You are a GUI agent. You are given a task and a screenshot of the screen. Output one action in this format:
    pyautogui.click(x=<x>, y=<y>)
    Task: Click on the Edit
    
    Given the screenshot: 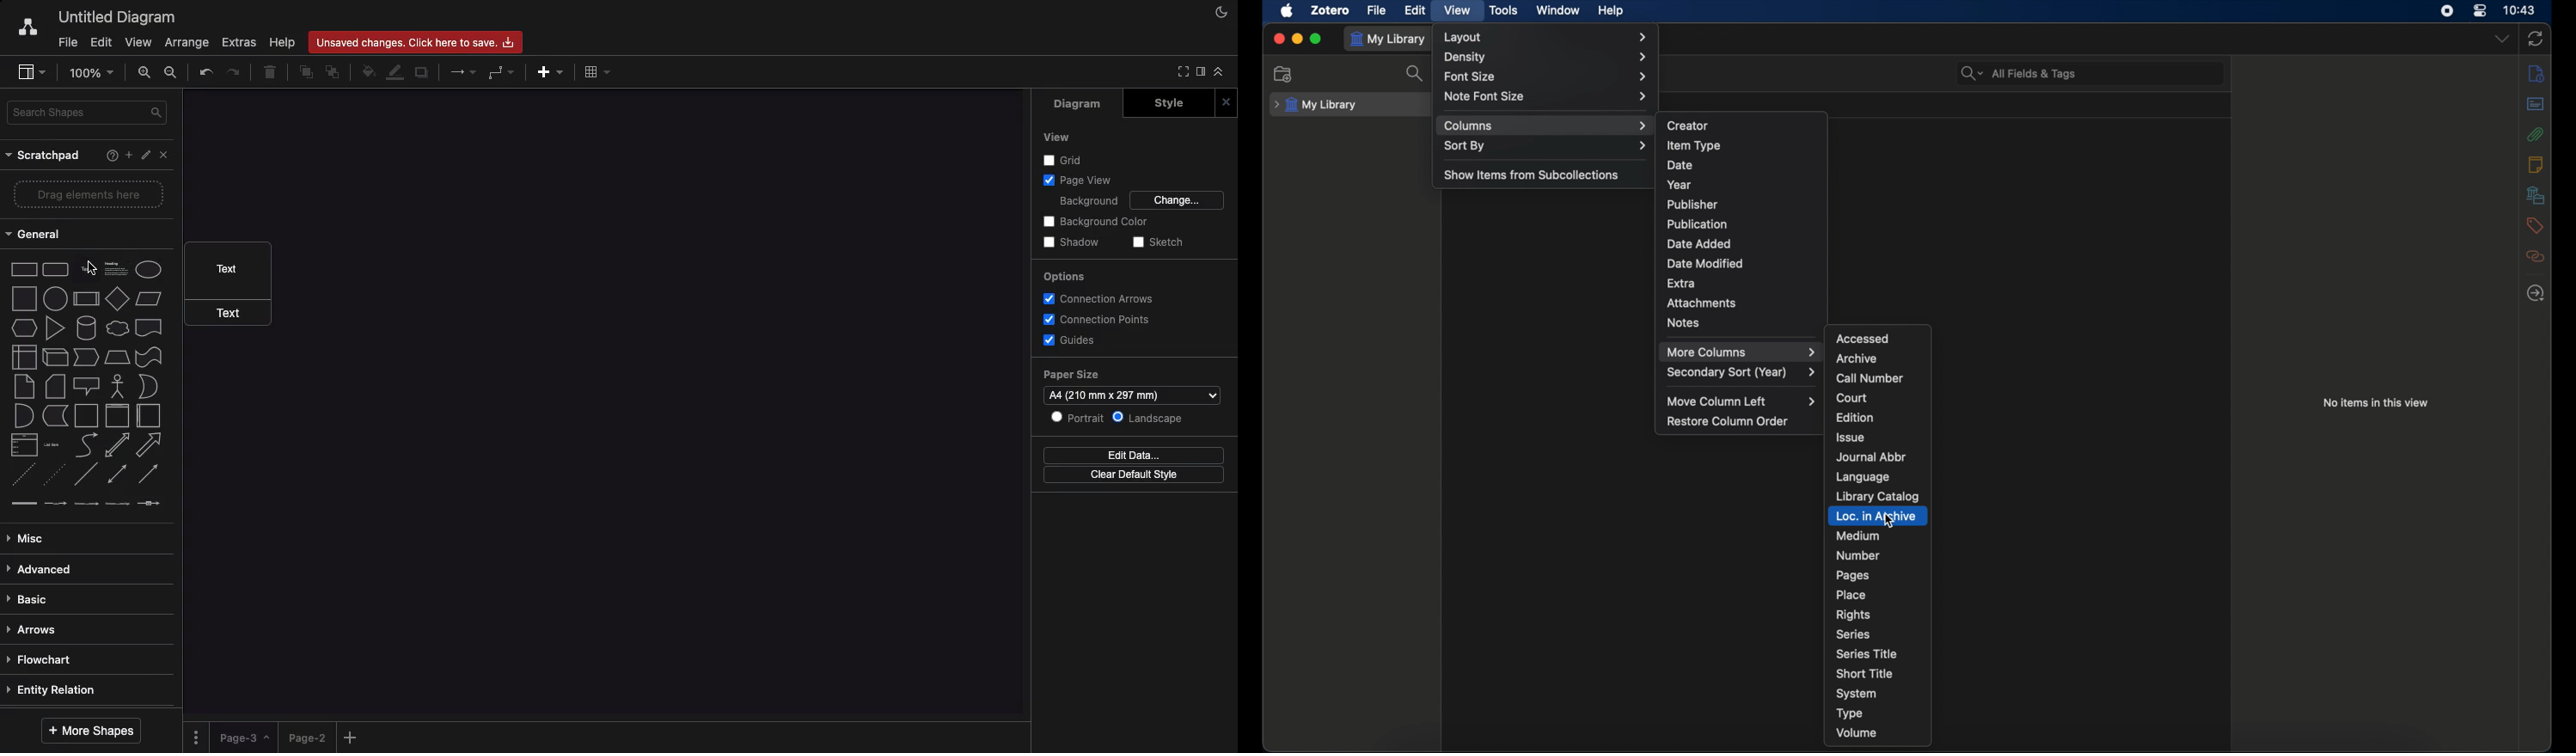 What is the action you would take?
    pyautogui.click(x=147, y=156)
    